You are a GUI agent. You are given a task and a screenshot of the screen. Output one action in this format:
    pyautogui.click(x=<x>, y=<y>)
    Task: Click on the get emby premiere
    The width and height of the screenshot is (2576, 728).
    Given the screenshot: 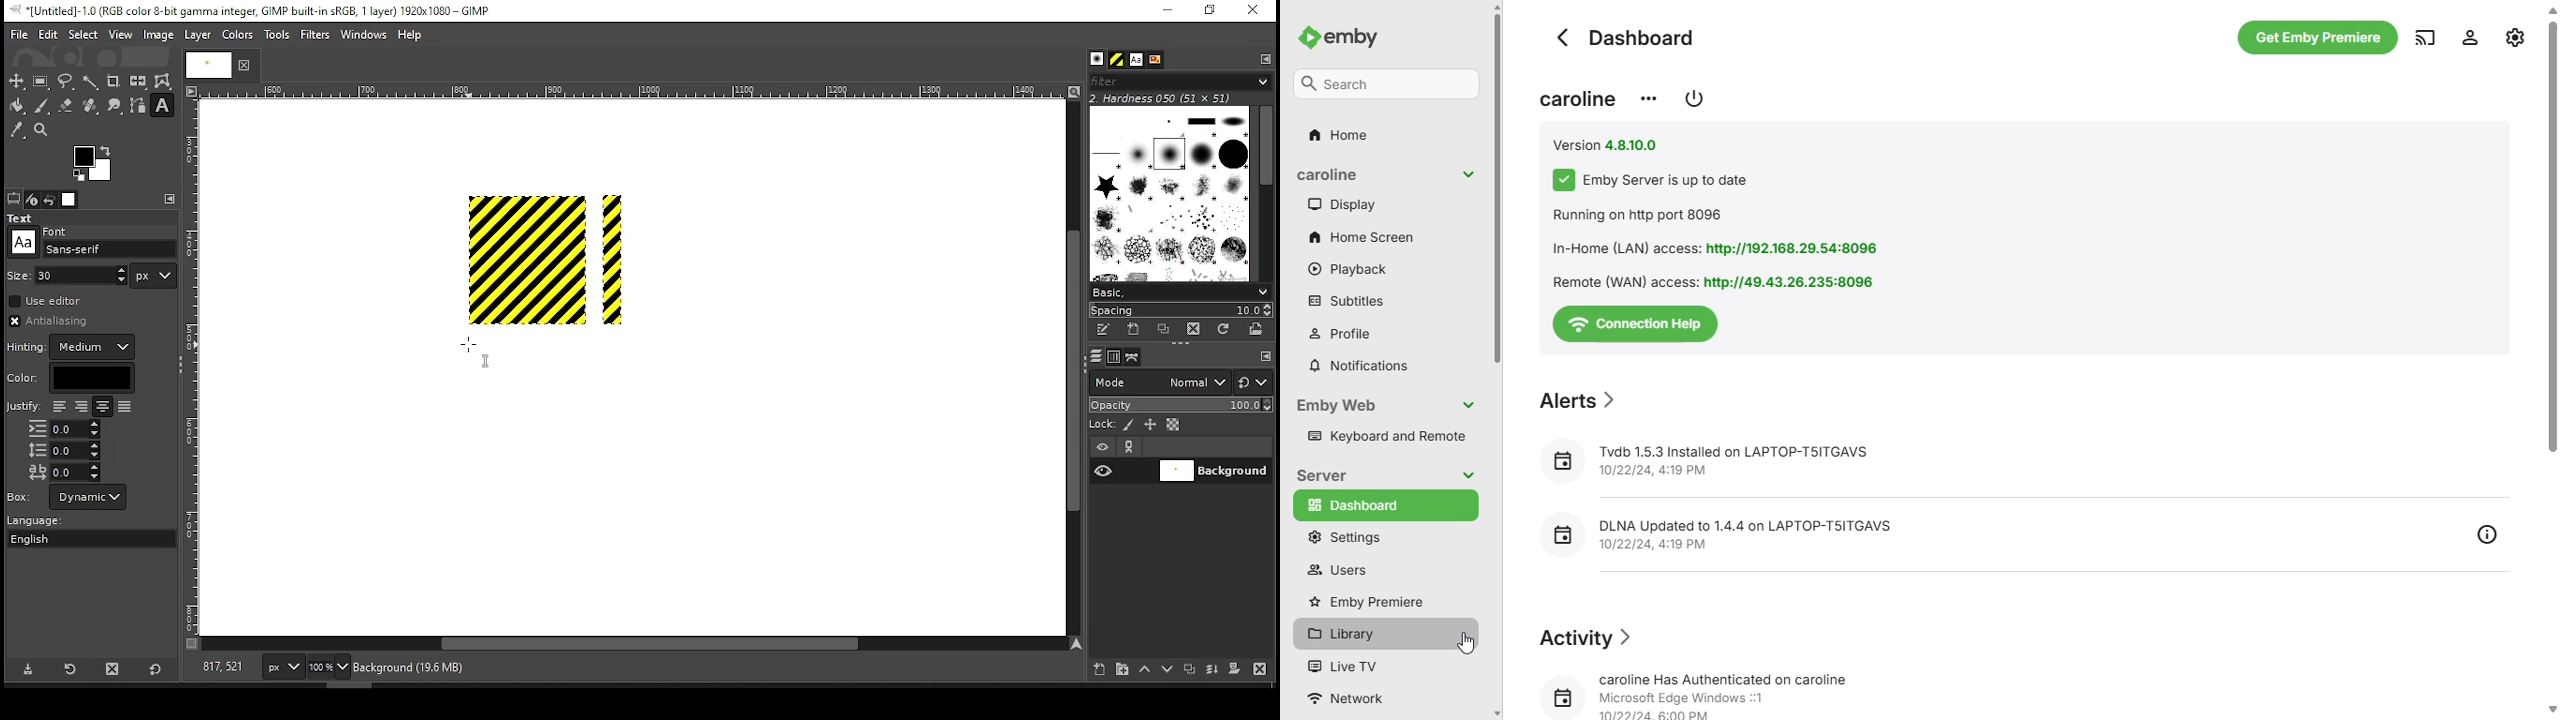 What is the action you would take?
    pyautogui.click(x=2320, y=38)
    